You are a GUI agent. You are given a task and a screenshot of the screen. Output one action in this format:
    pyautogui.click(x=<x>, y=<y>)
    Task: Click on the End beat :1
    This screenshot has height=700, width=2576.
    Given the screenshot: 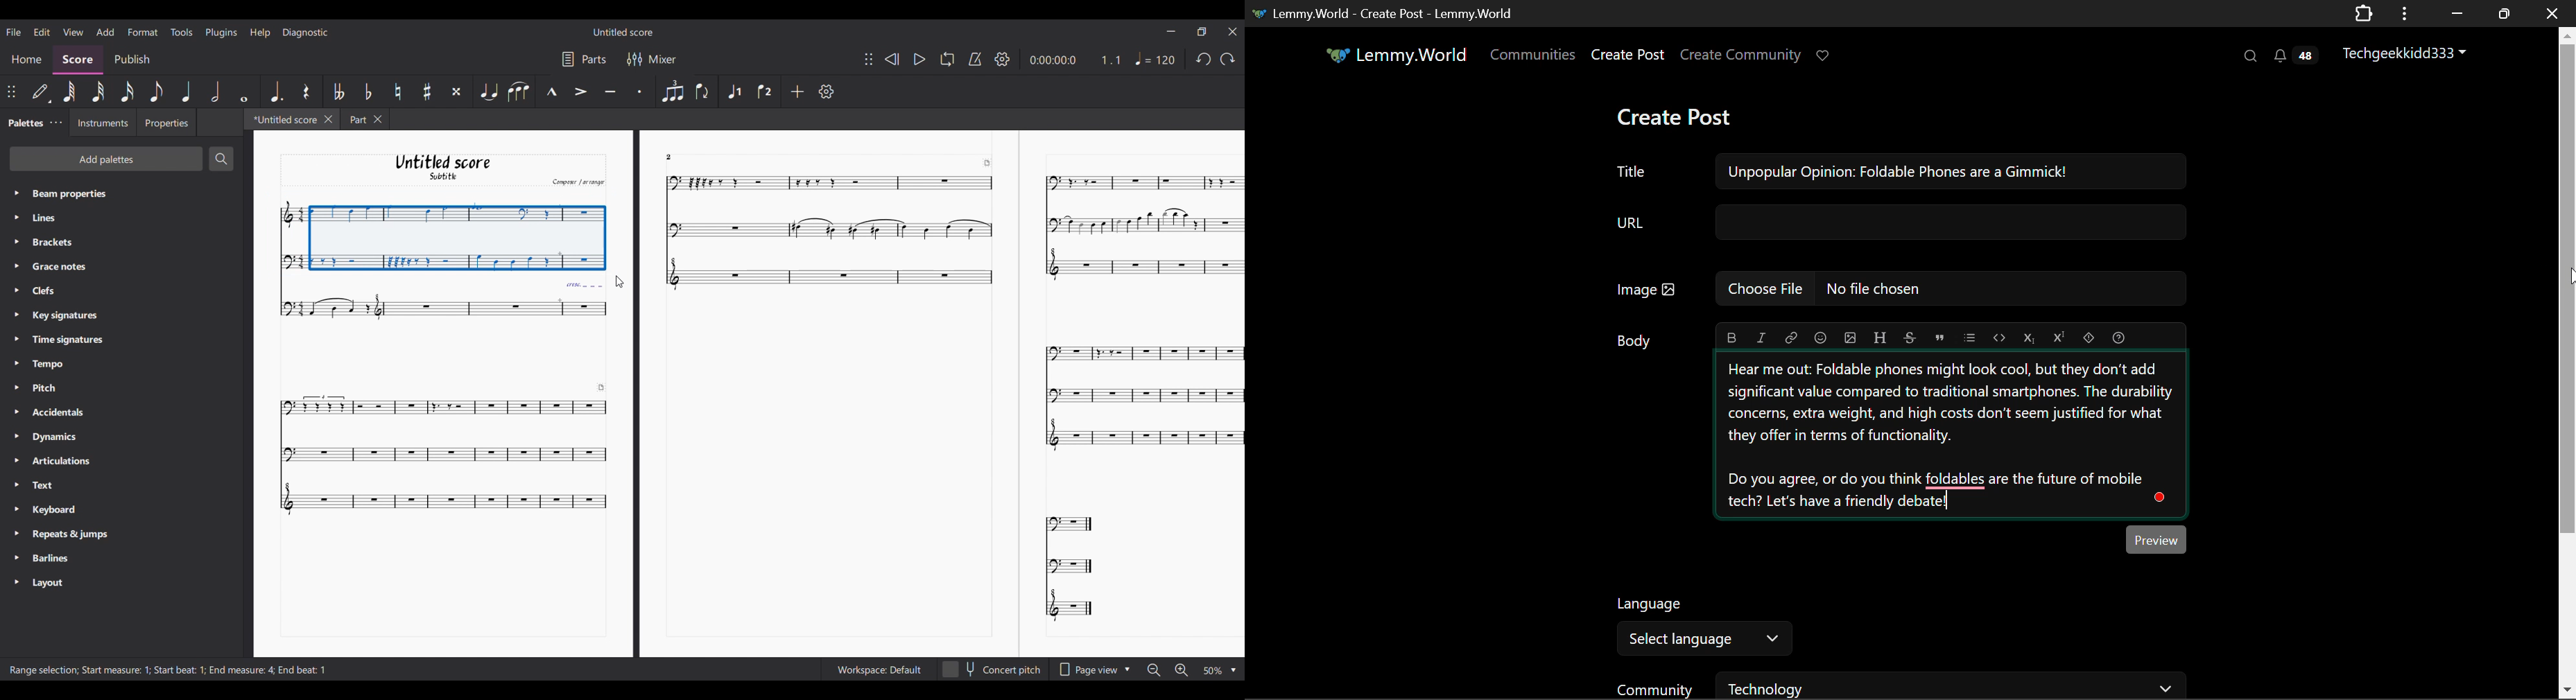 What is the action you would take?
    pyautogui.click(x=303, y=670)
    